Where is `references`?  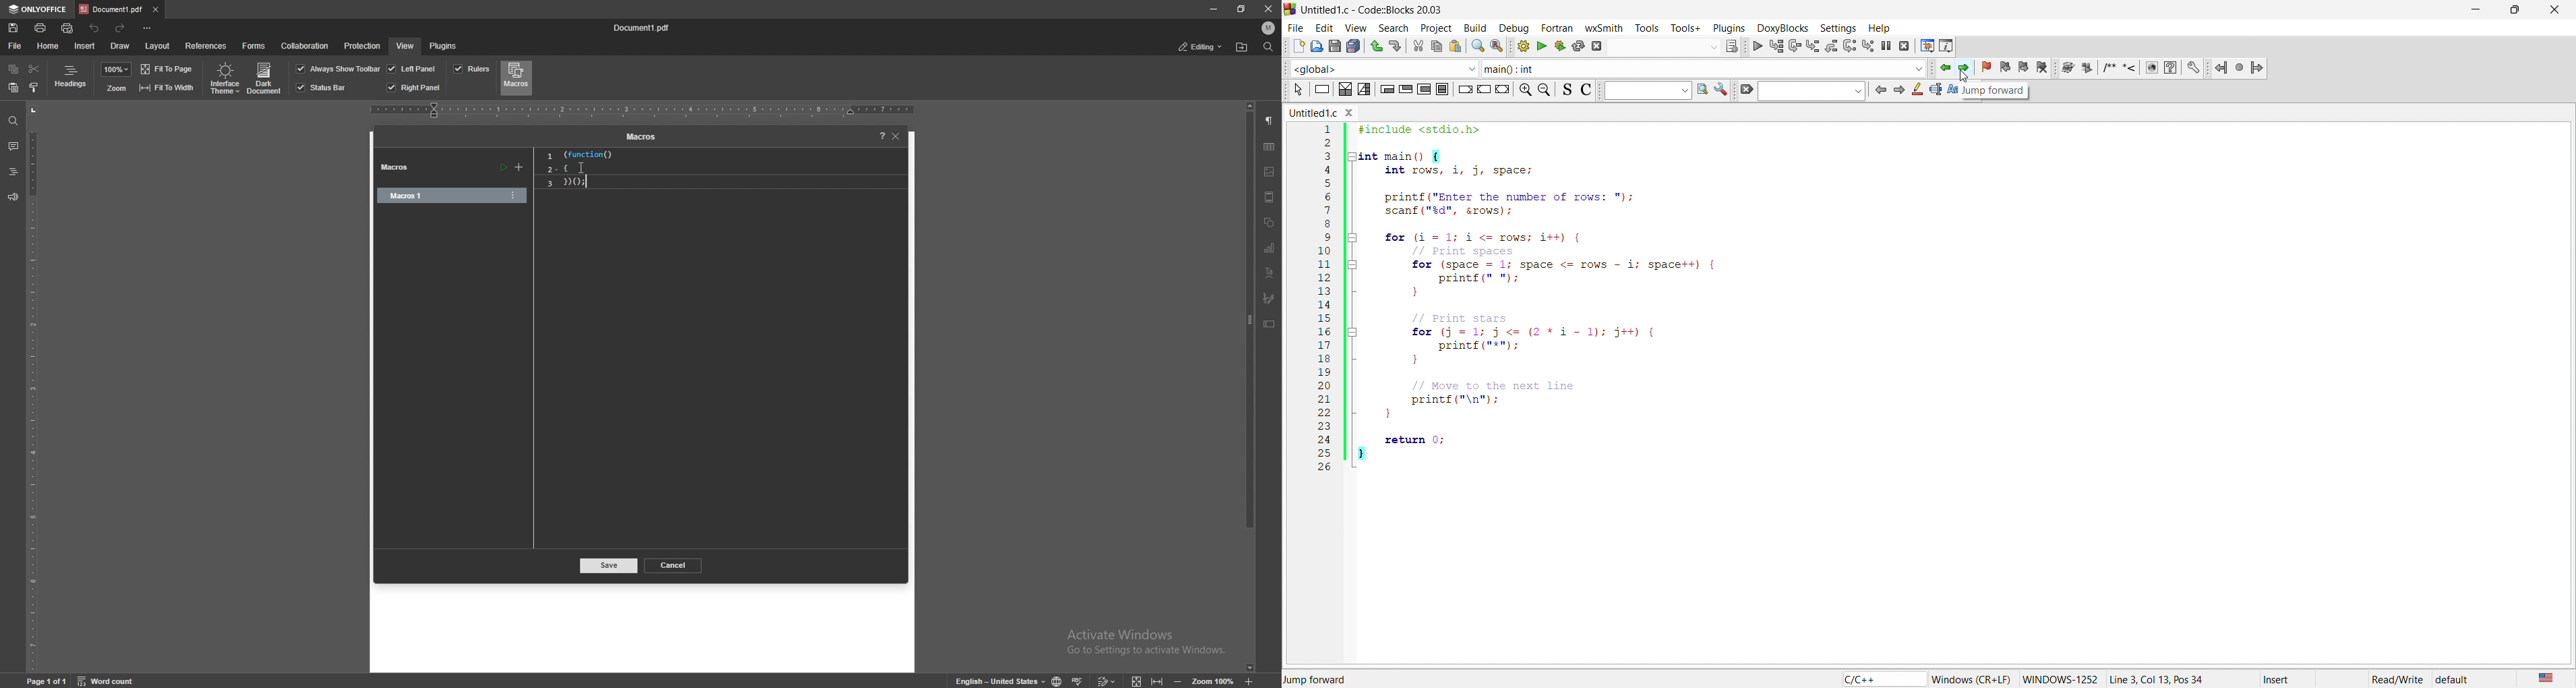 references is located at coordinates (206, 45).